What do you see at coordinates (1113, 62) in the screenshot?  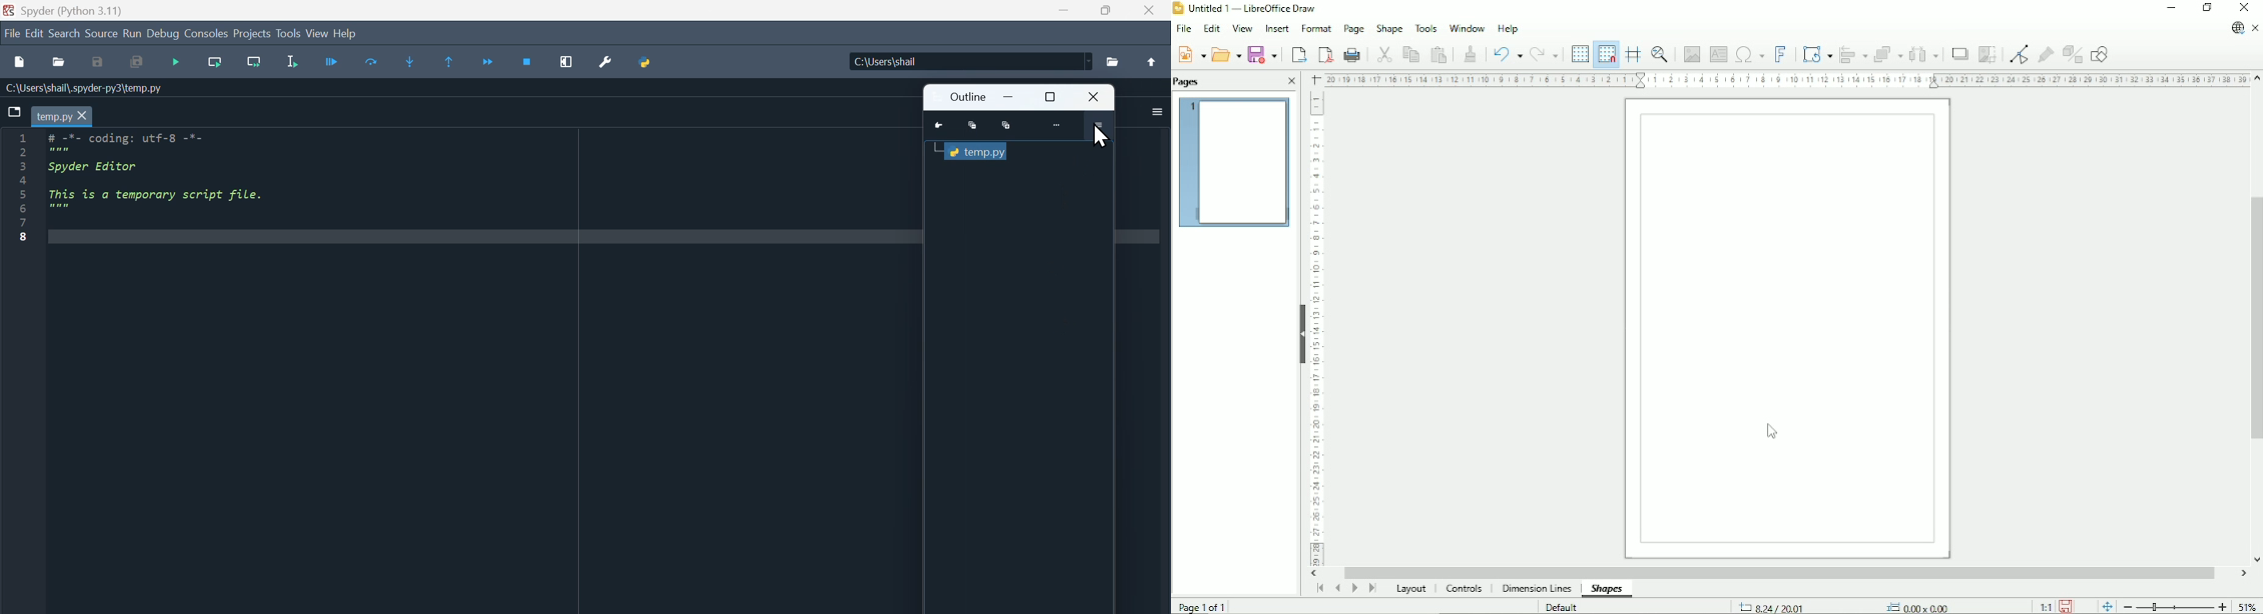 I see `File` at bounding box center [1113, 62].